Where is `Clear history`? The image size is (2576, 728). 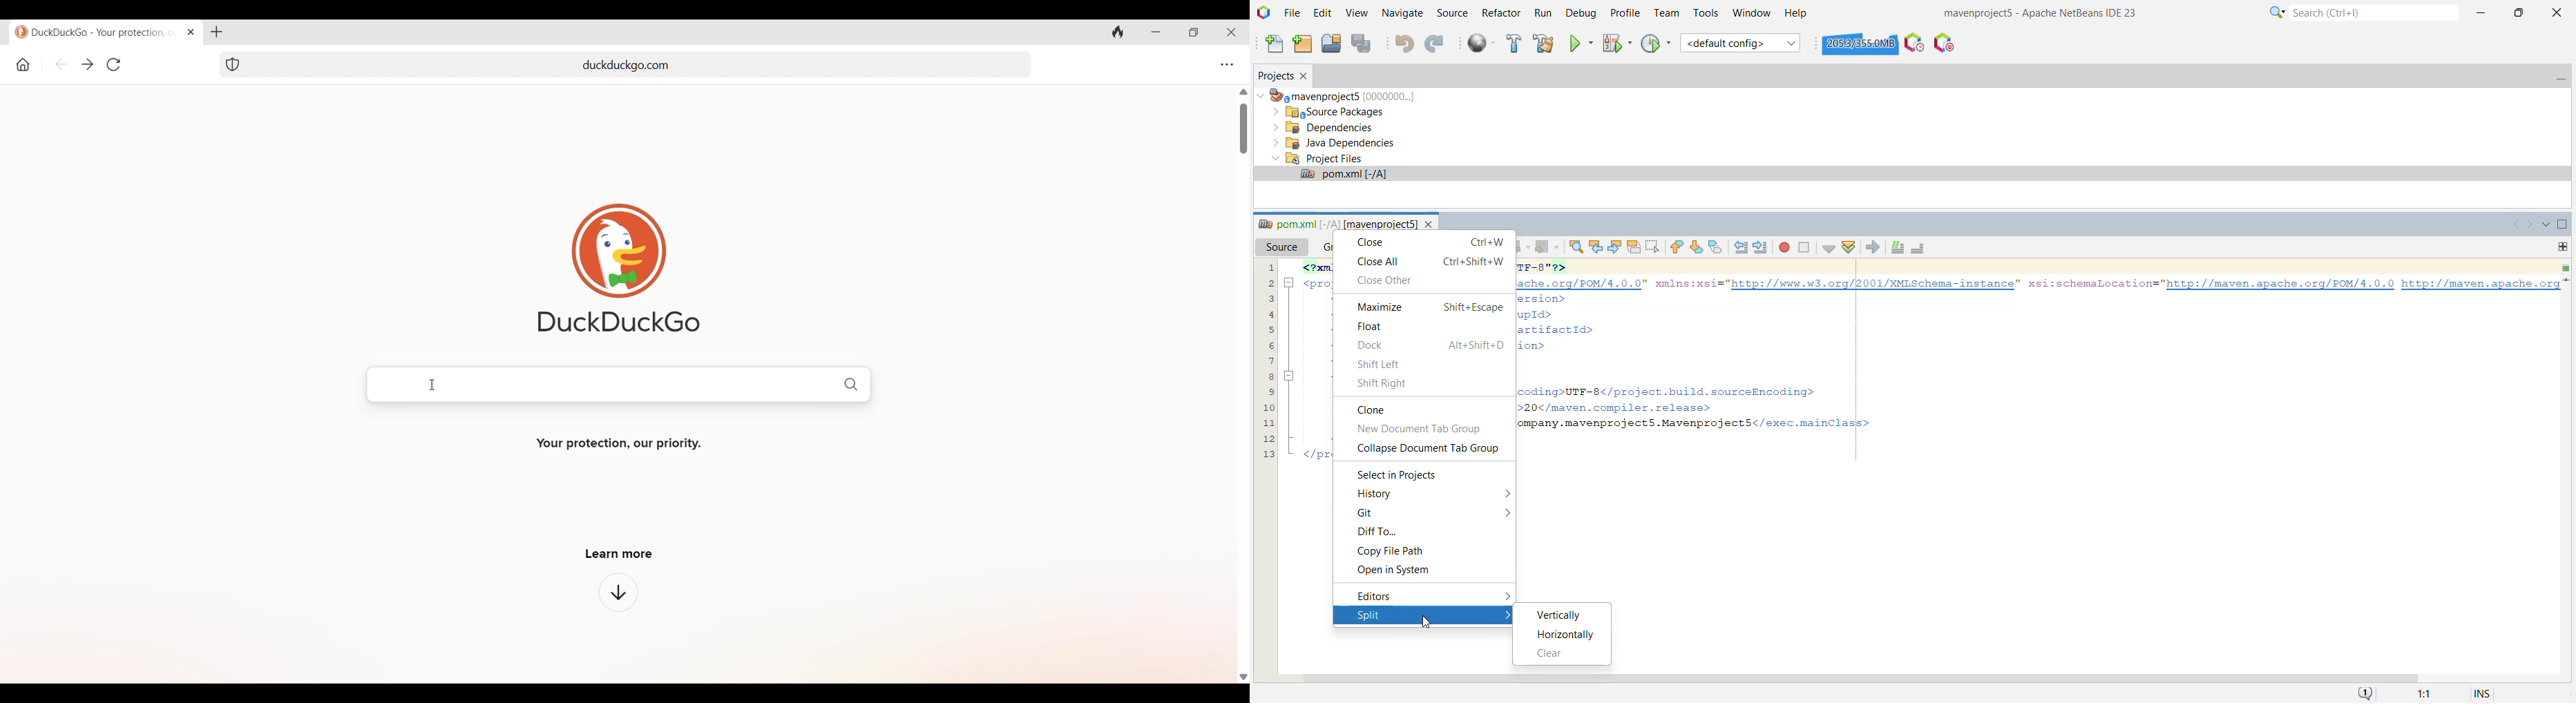
Clear history is located at coordinates (1118, 33).